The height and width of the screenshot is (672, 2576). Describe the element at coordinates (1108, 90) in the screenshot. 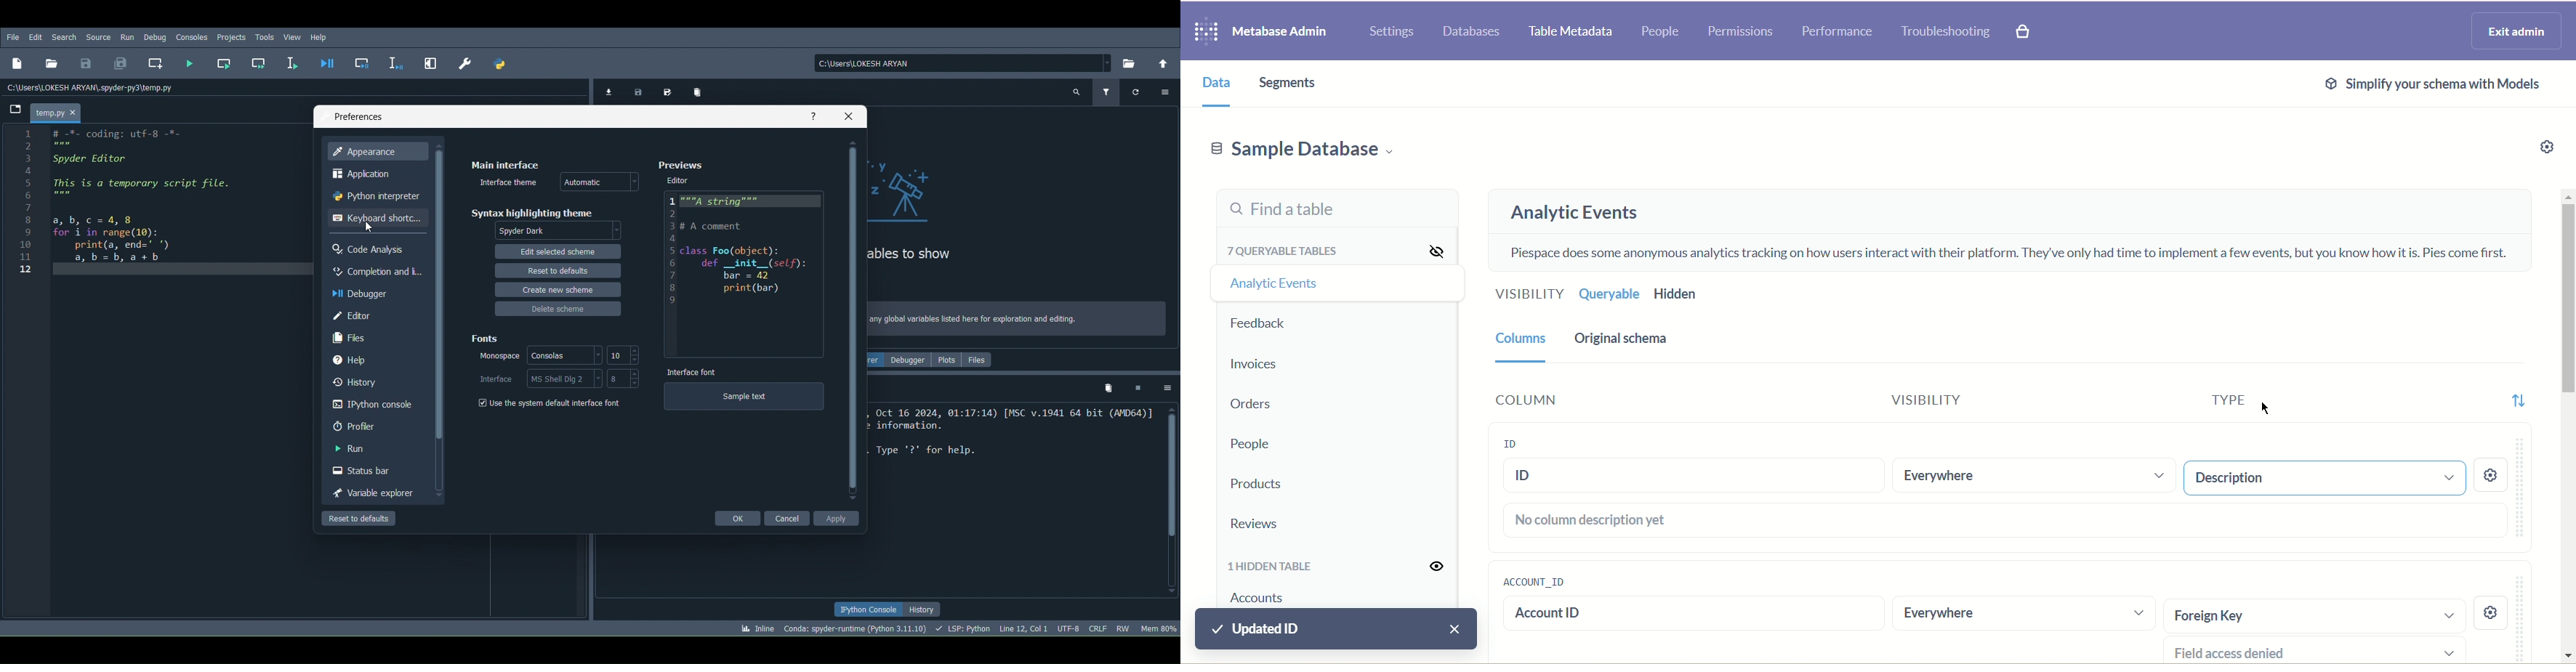

I see `Filter variables` at that location.